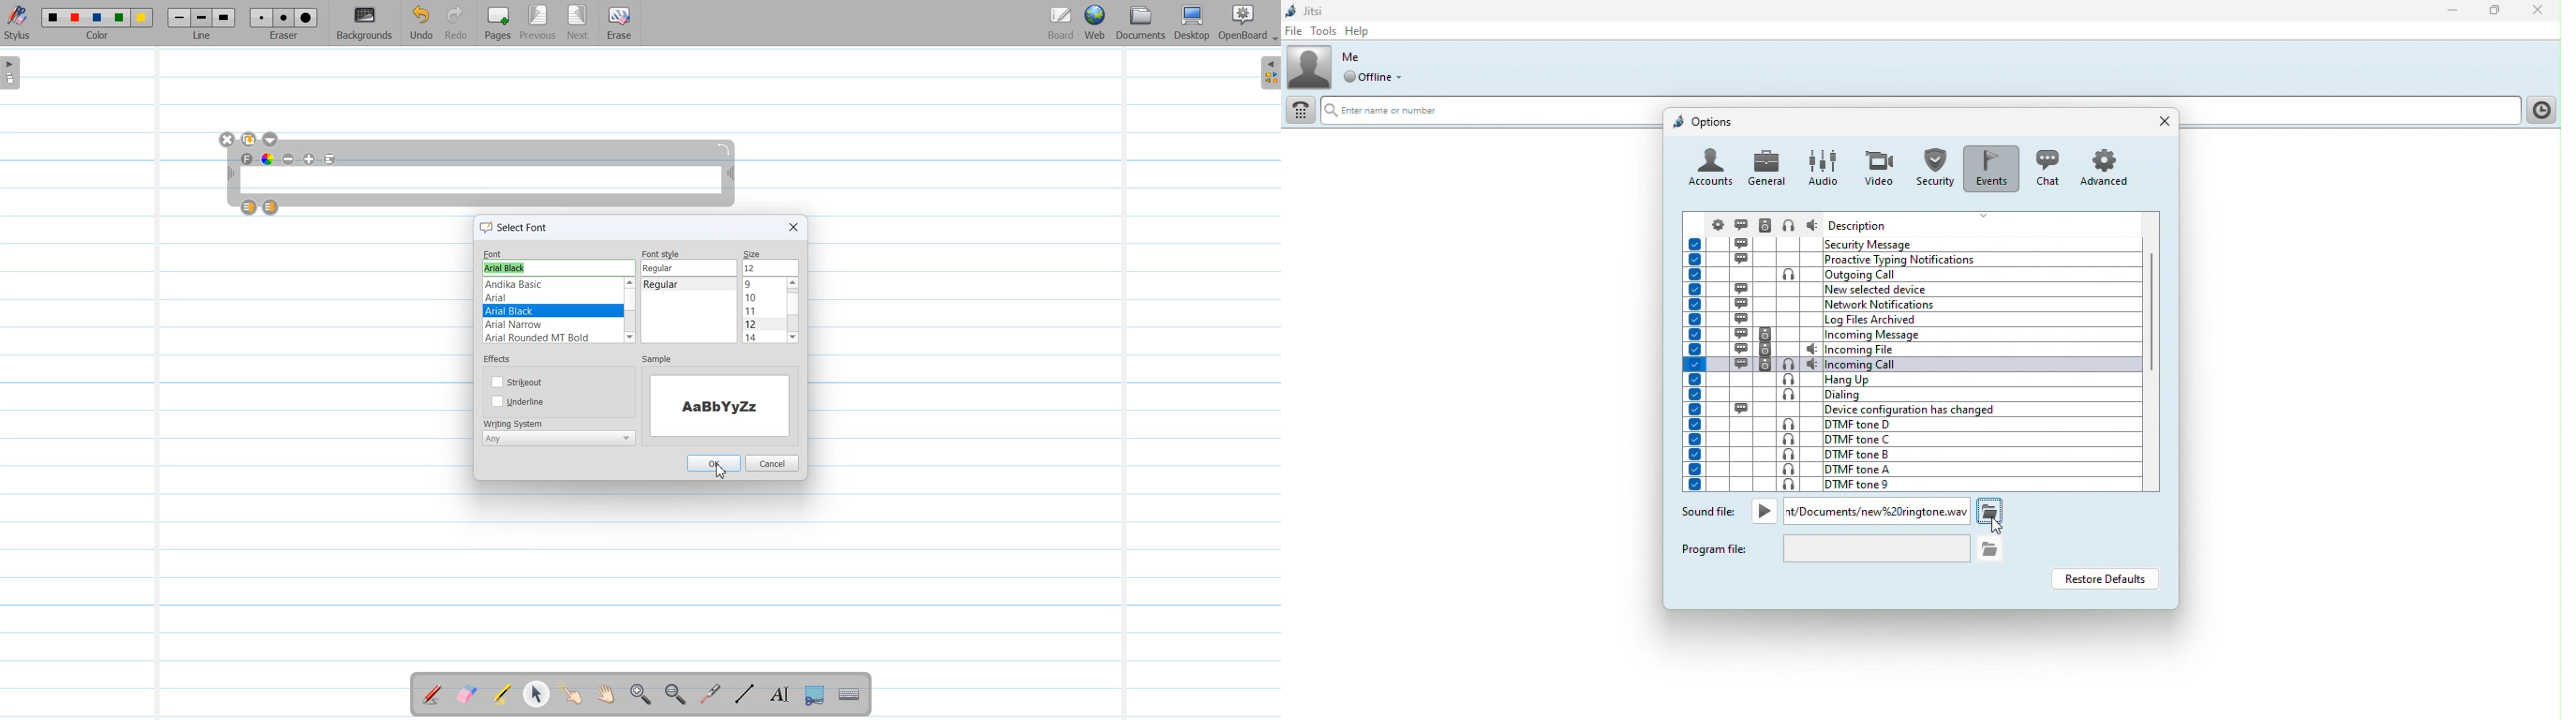 The height and width of the screenshot is (728, 2576). Describe the element at coordinates (1268, 73) in the screenshot. I see `Sidebar ` at that location.